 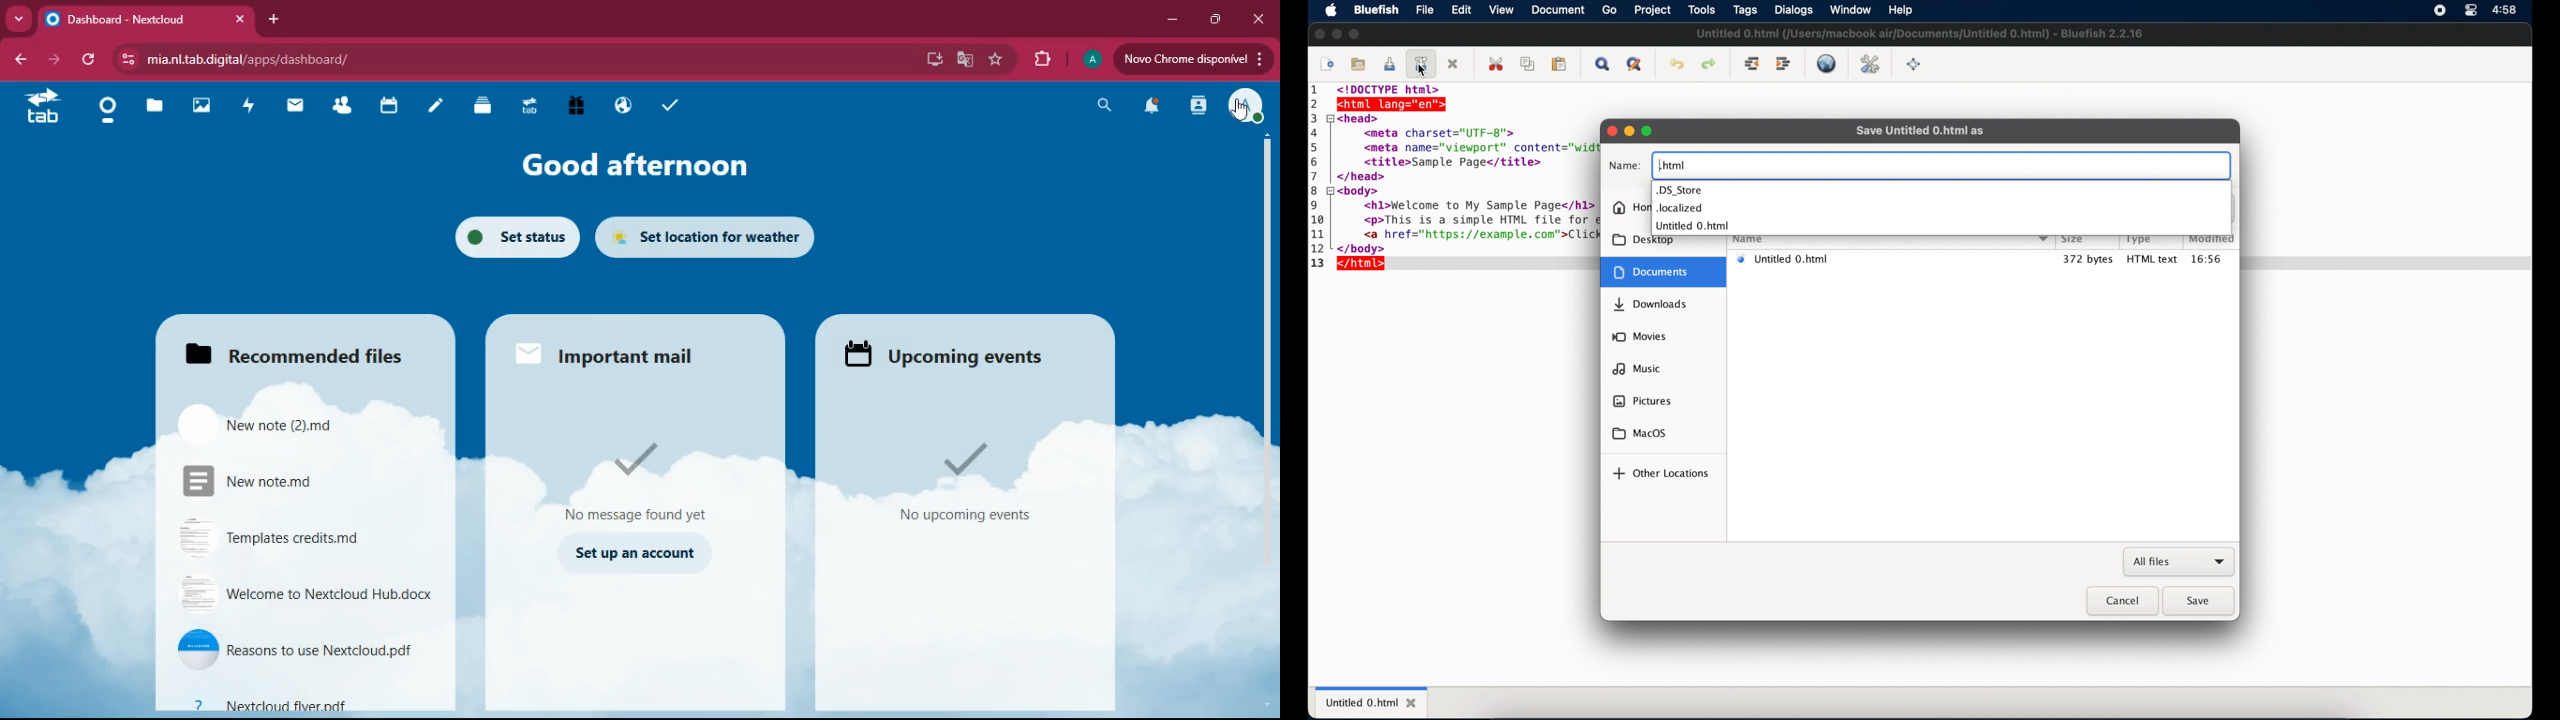 I want to click on friends, so click(x=346, y=107).